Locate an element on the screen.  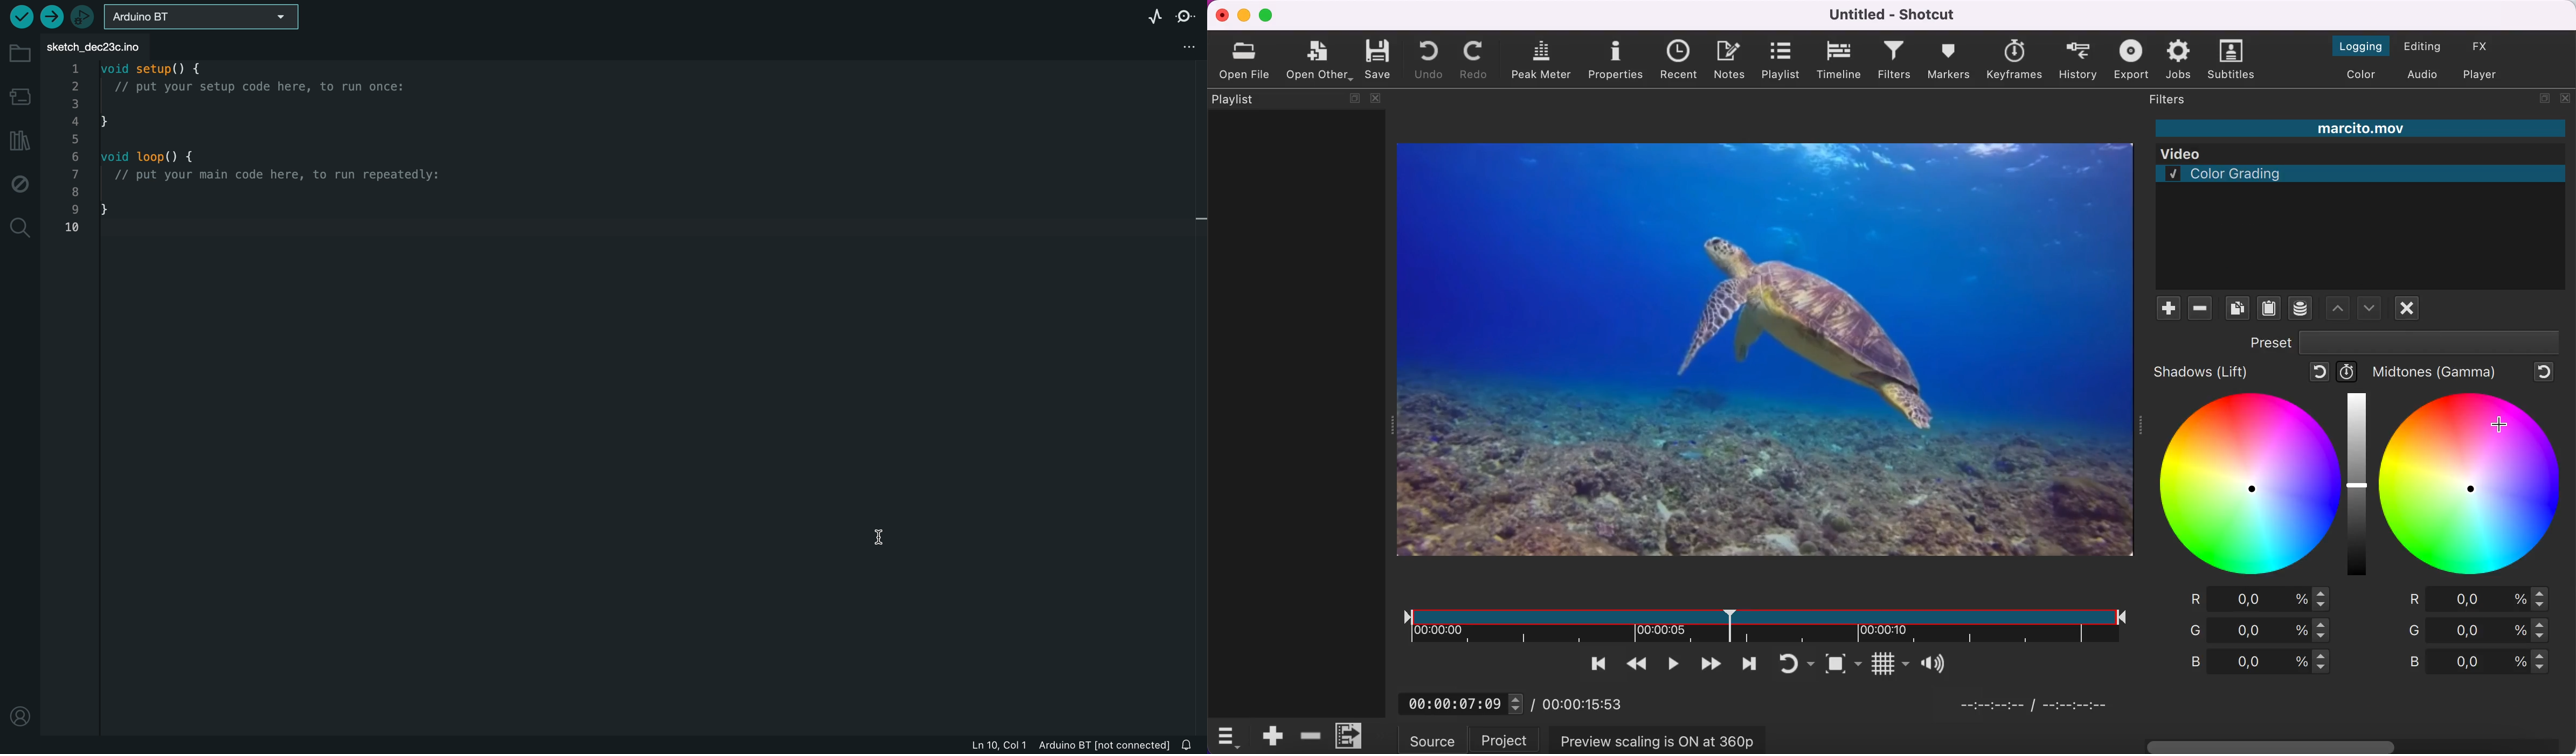
blue is located at coordinates (2261, 662).